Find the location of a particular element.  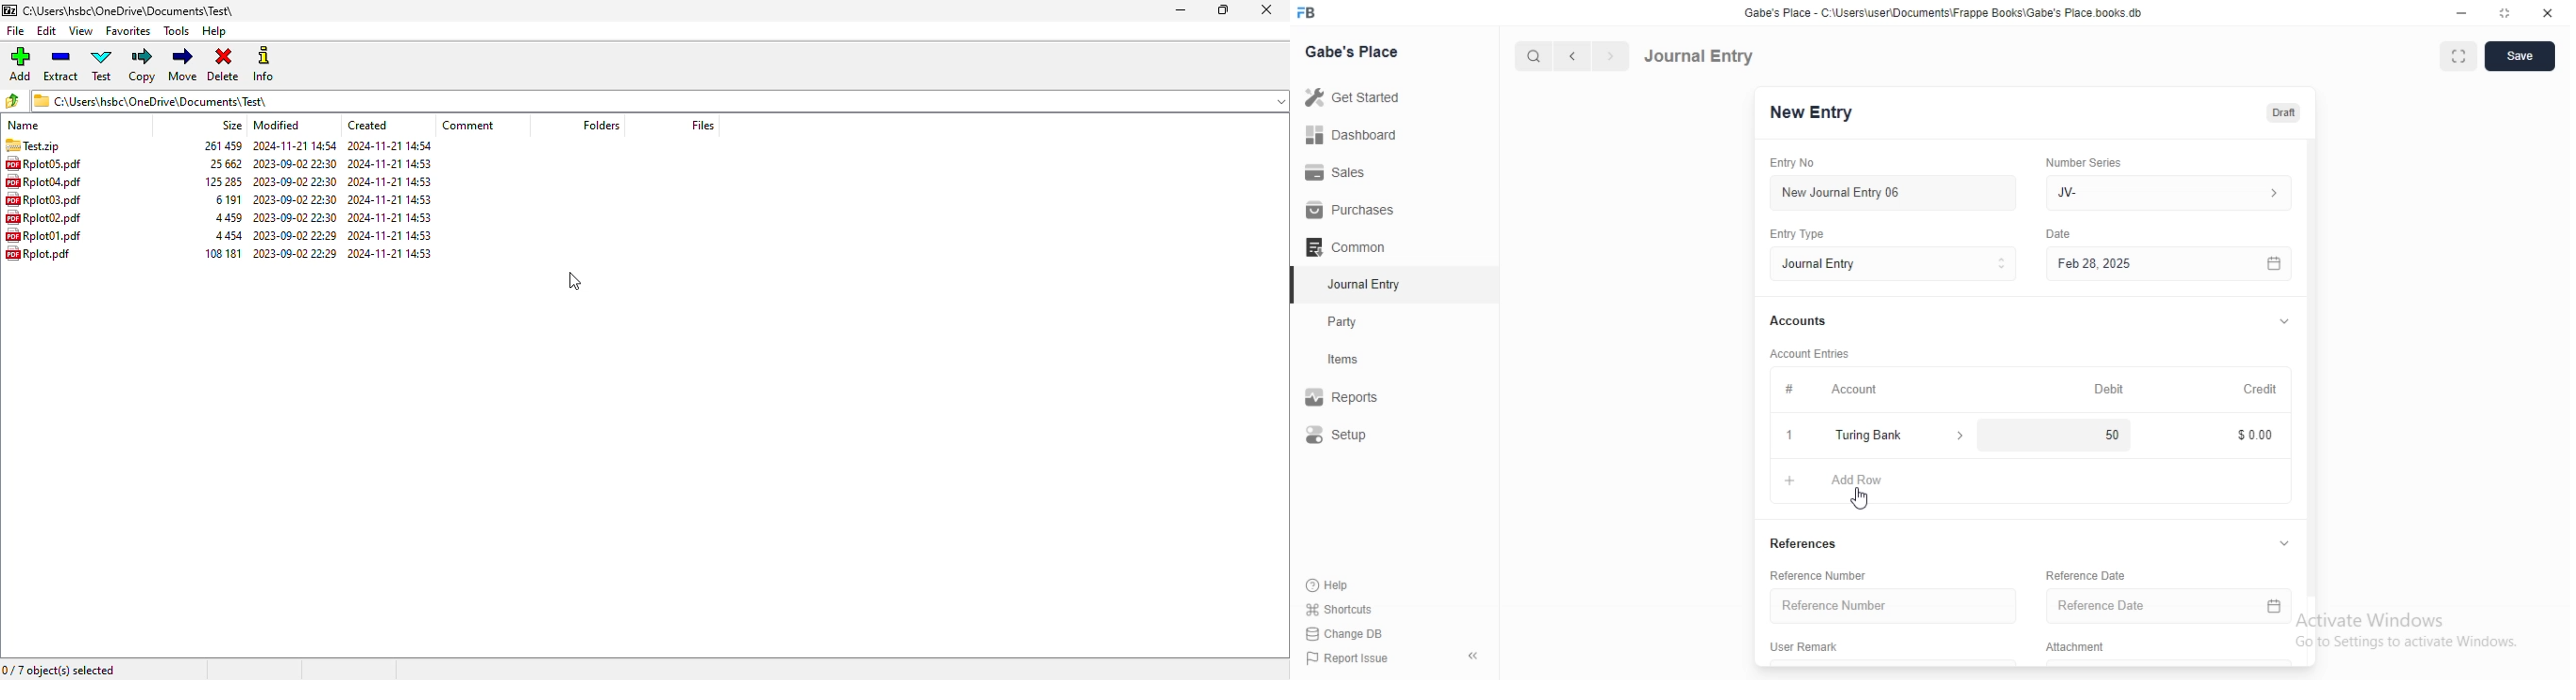

rplot04 is located at coordinates (43, 180).